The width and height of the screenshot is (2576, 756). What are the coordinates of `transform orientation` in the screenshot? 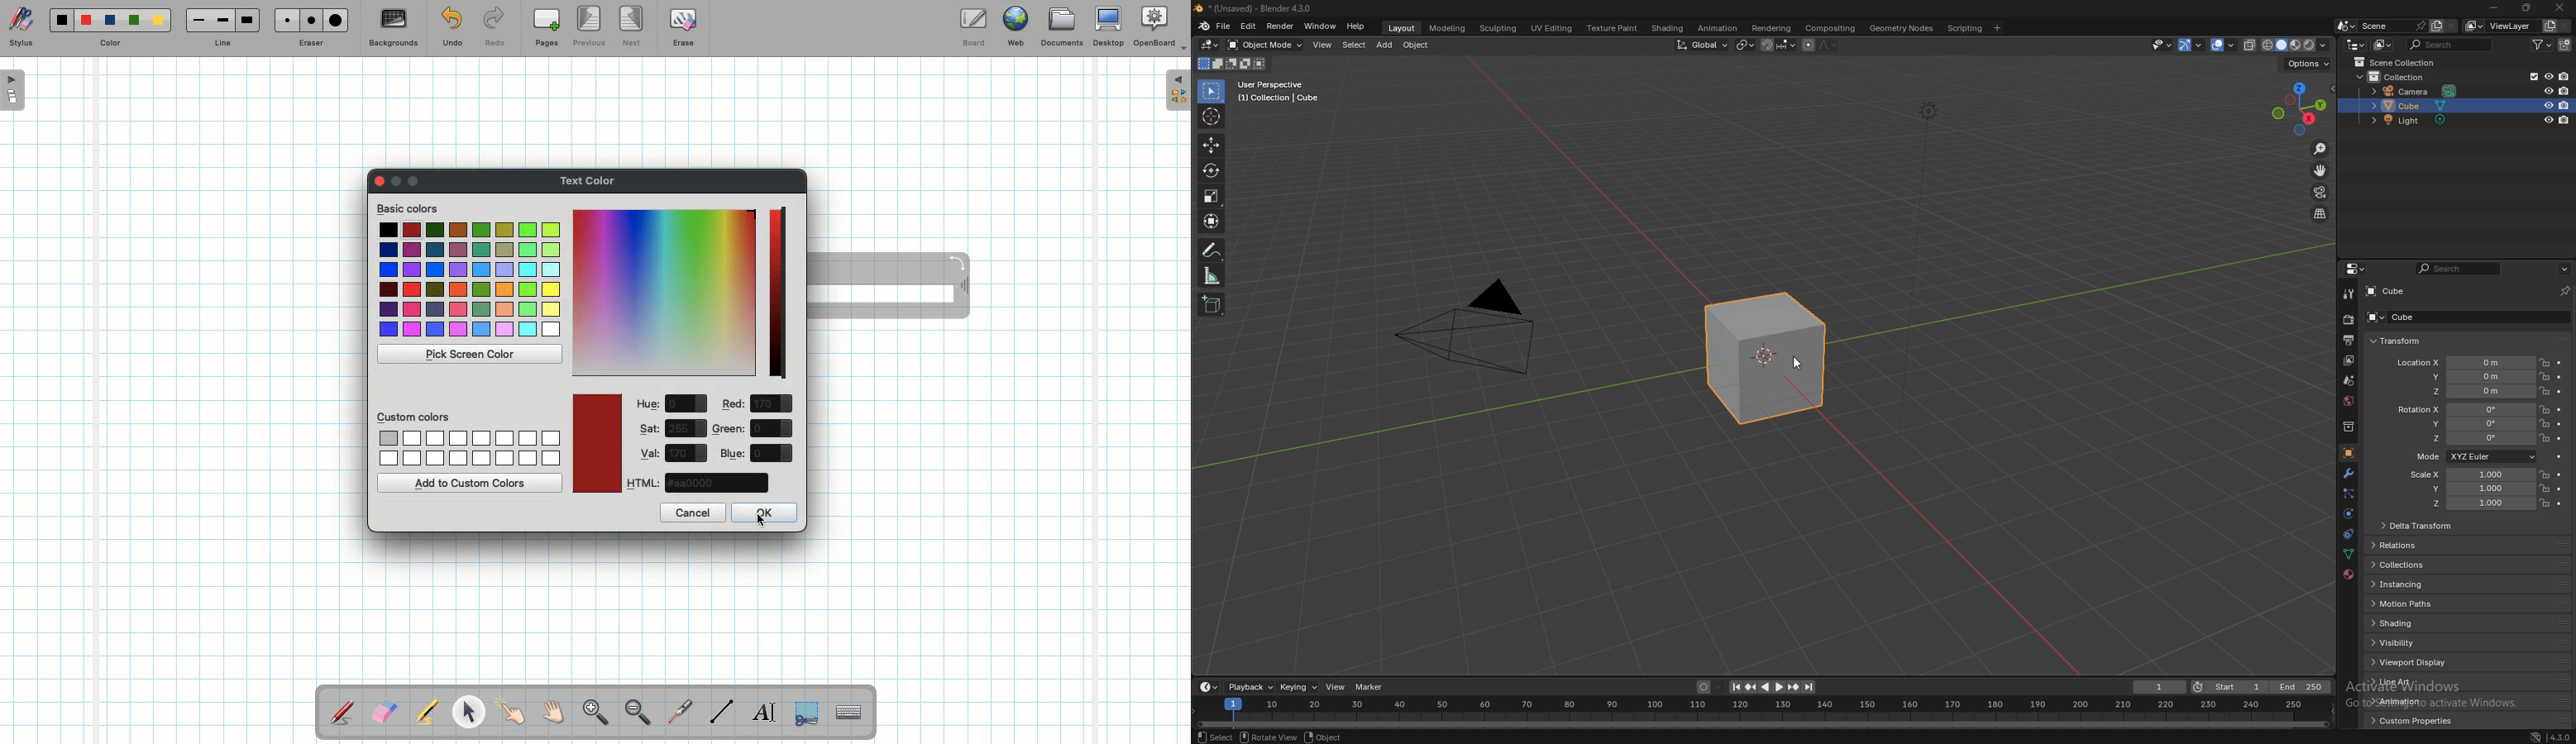 It's located at (1702, 46).